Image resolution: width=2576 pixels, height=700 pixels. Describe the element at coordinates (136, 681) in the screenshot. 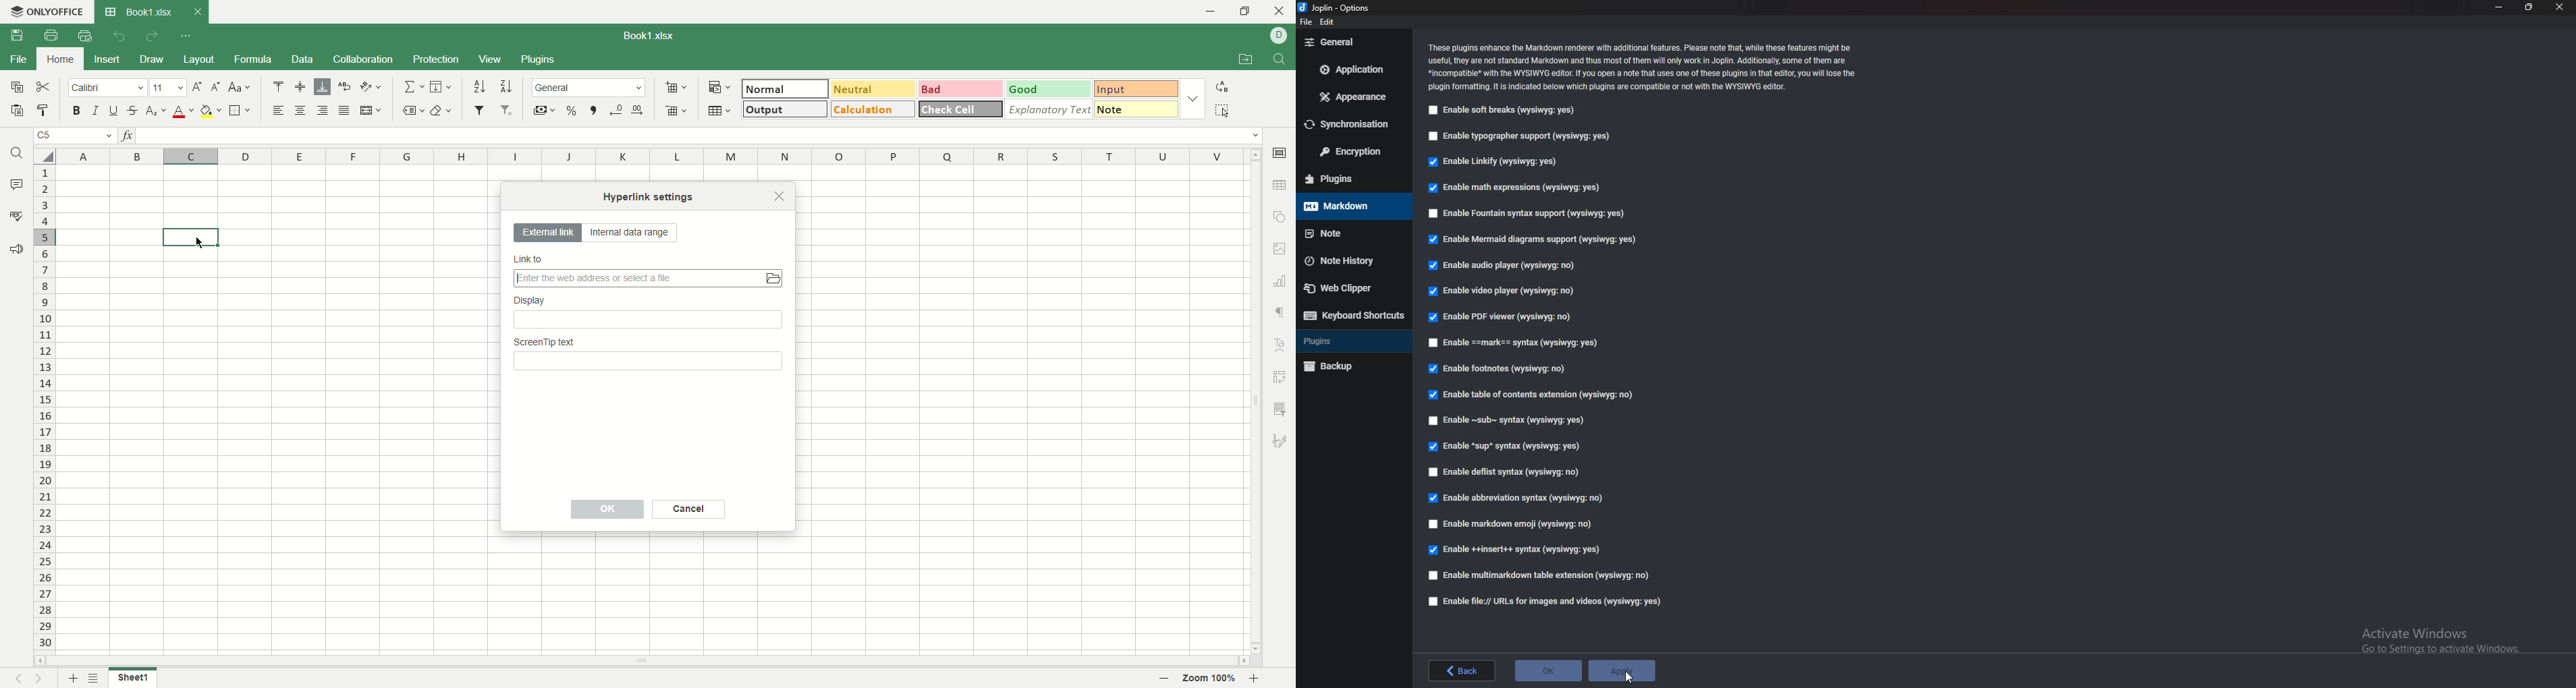

I see `sheet1` at that location.